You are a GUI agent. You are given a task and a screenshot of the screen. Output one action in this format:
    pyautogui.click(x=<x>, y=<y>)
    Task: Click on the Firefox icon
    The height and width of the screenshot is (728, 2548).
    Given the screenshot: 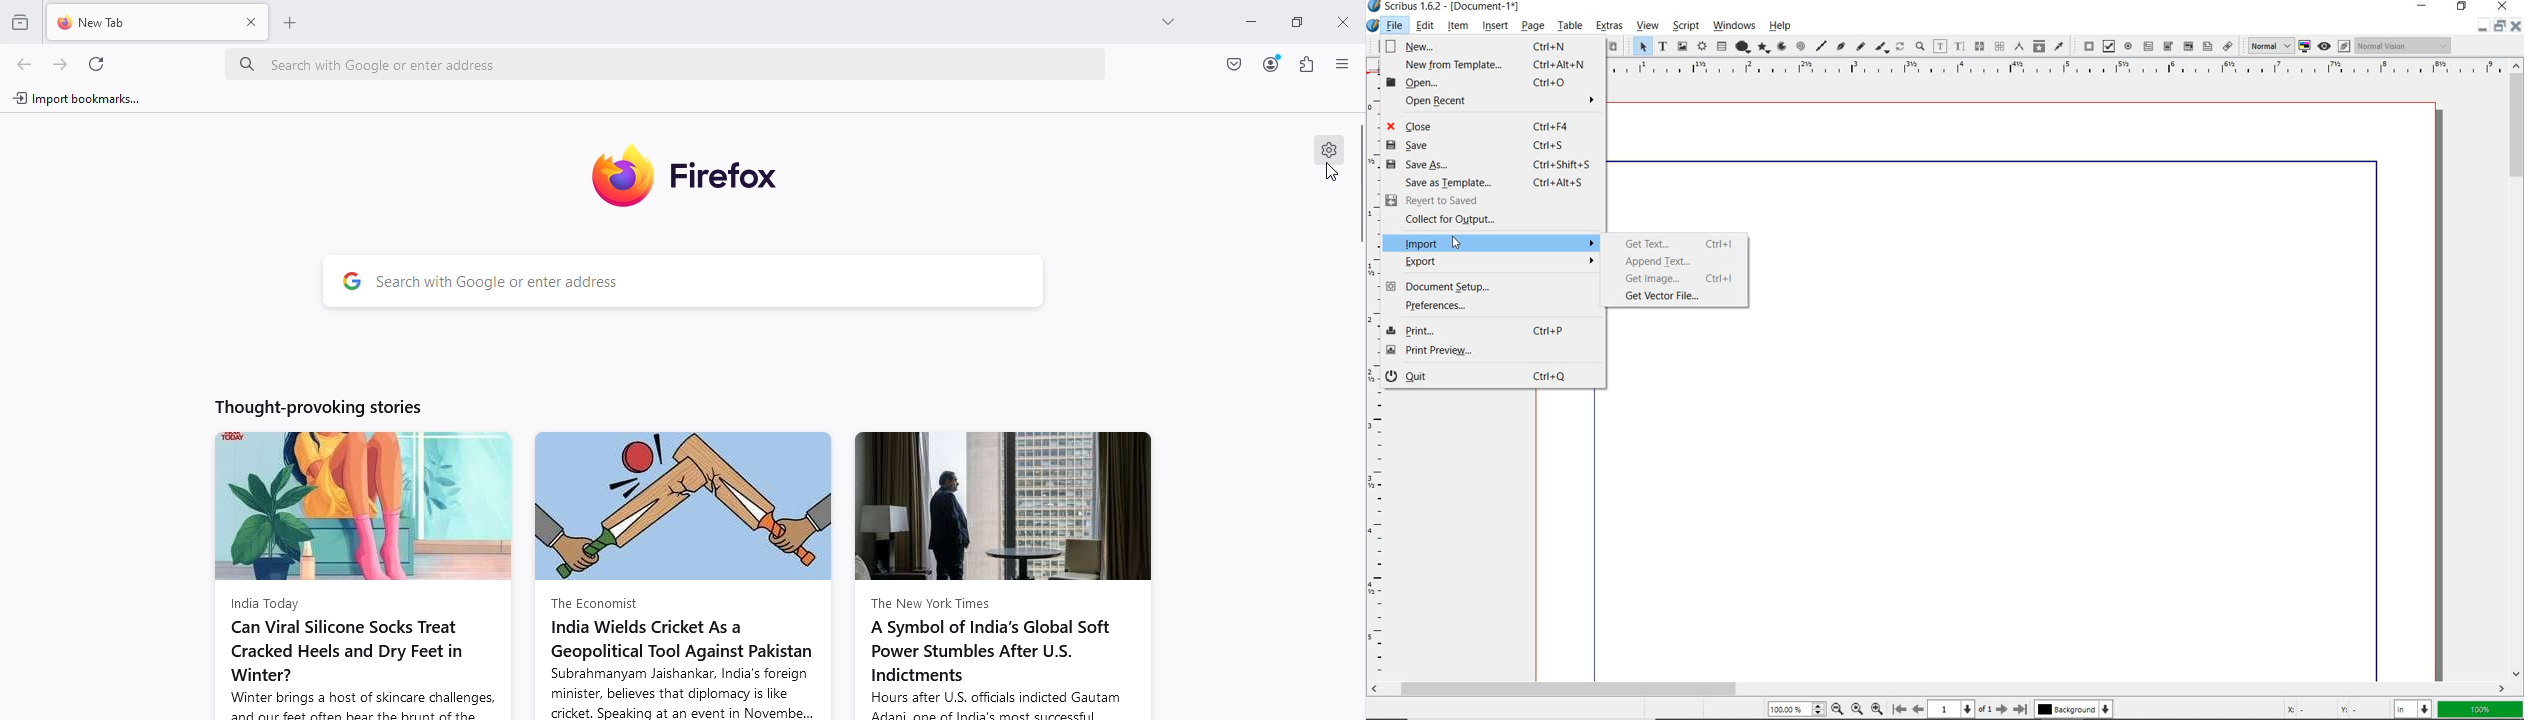 What is the action you would take?
    pyautogui.click(x=691, y=172)
    